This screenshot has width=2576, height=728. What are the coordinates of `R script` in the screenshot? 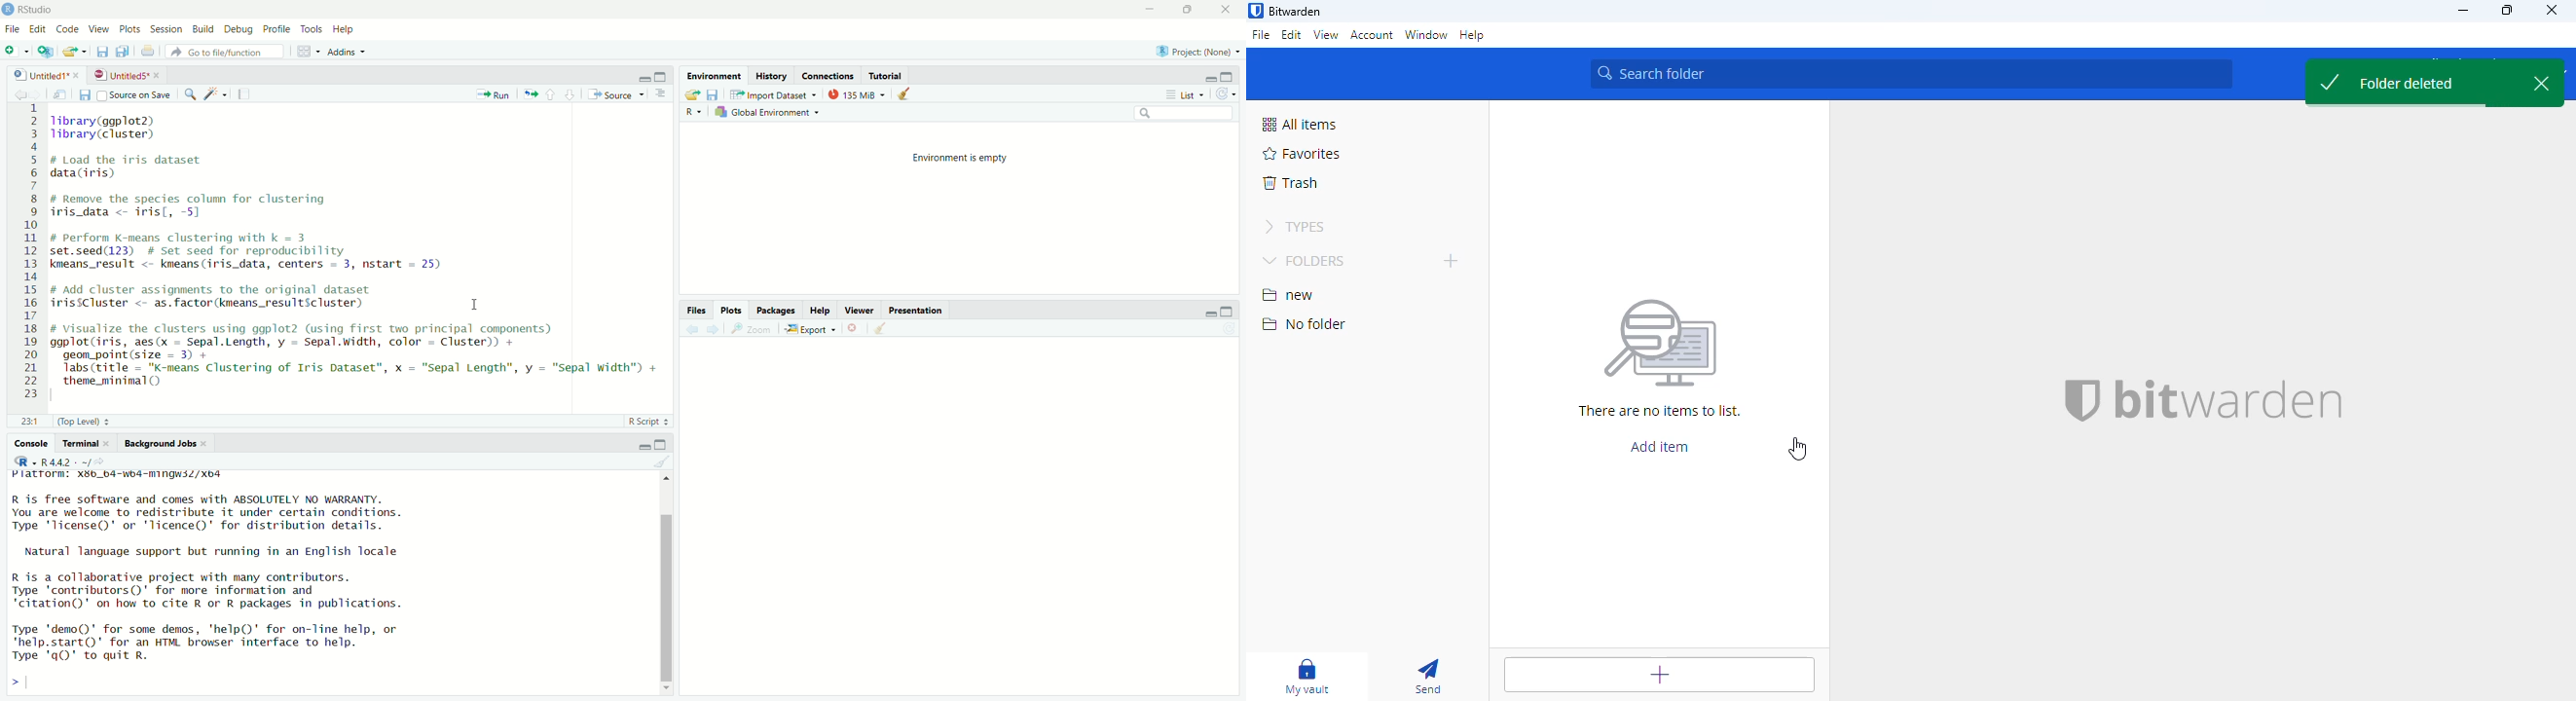 It's located at (648, 419).